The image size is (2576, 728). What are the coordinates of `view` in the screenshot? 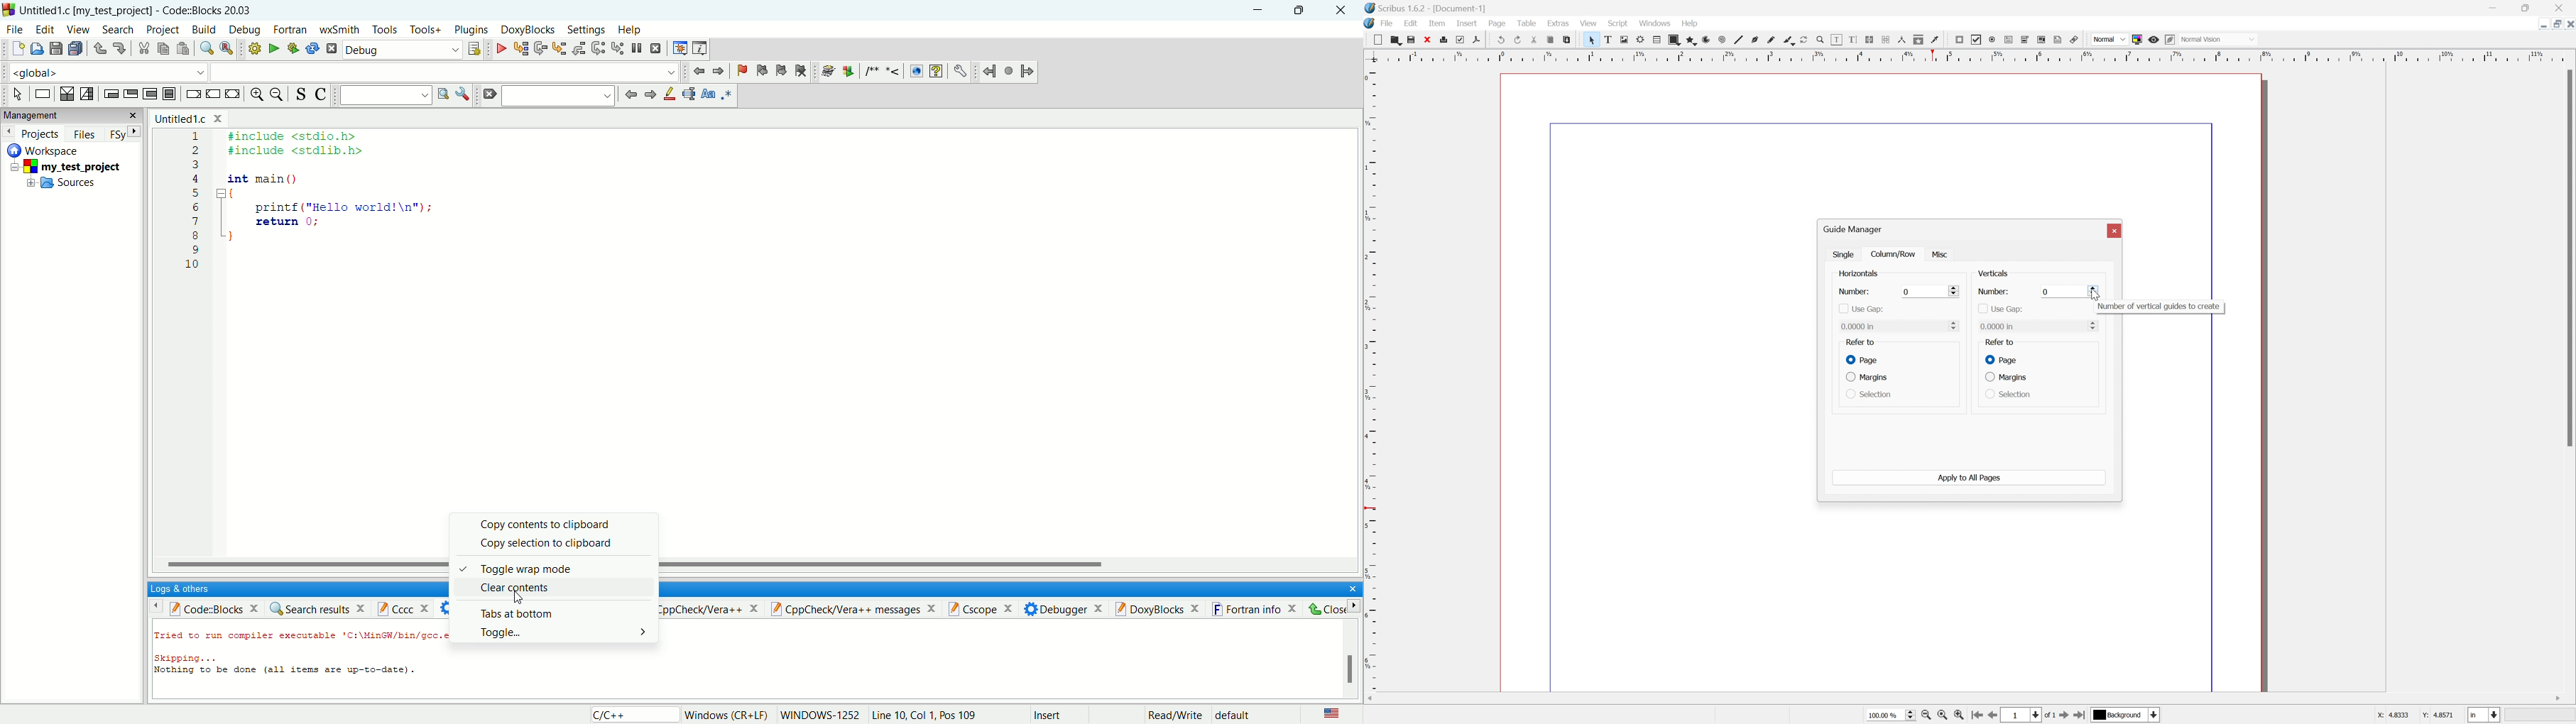 It's located at (77, 29).